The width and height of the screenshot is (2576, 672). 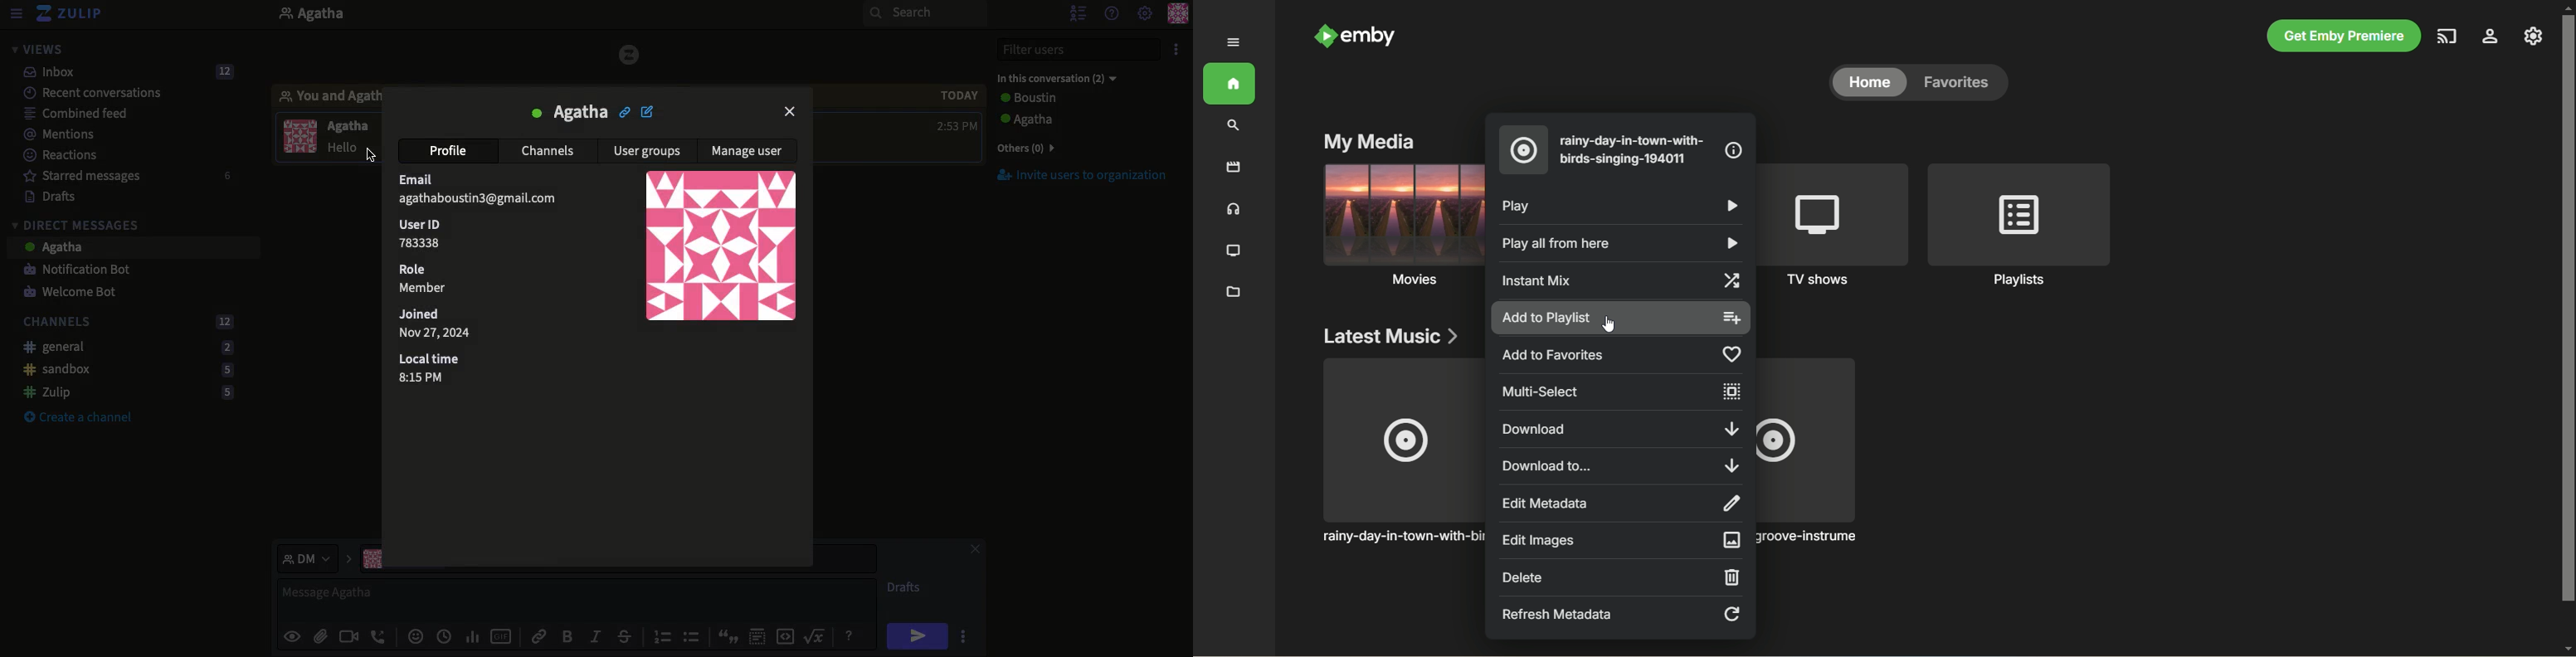 I want to click on Link, so click(x=538, y=636).